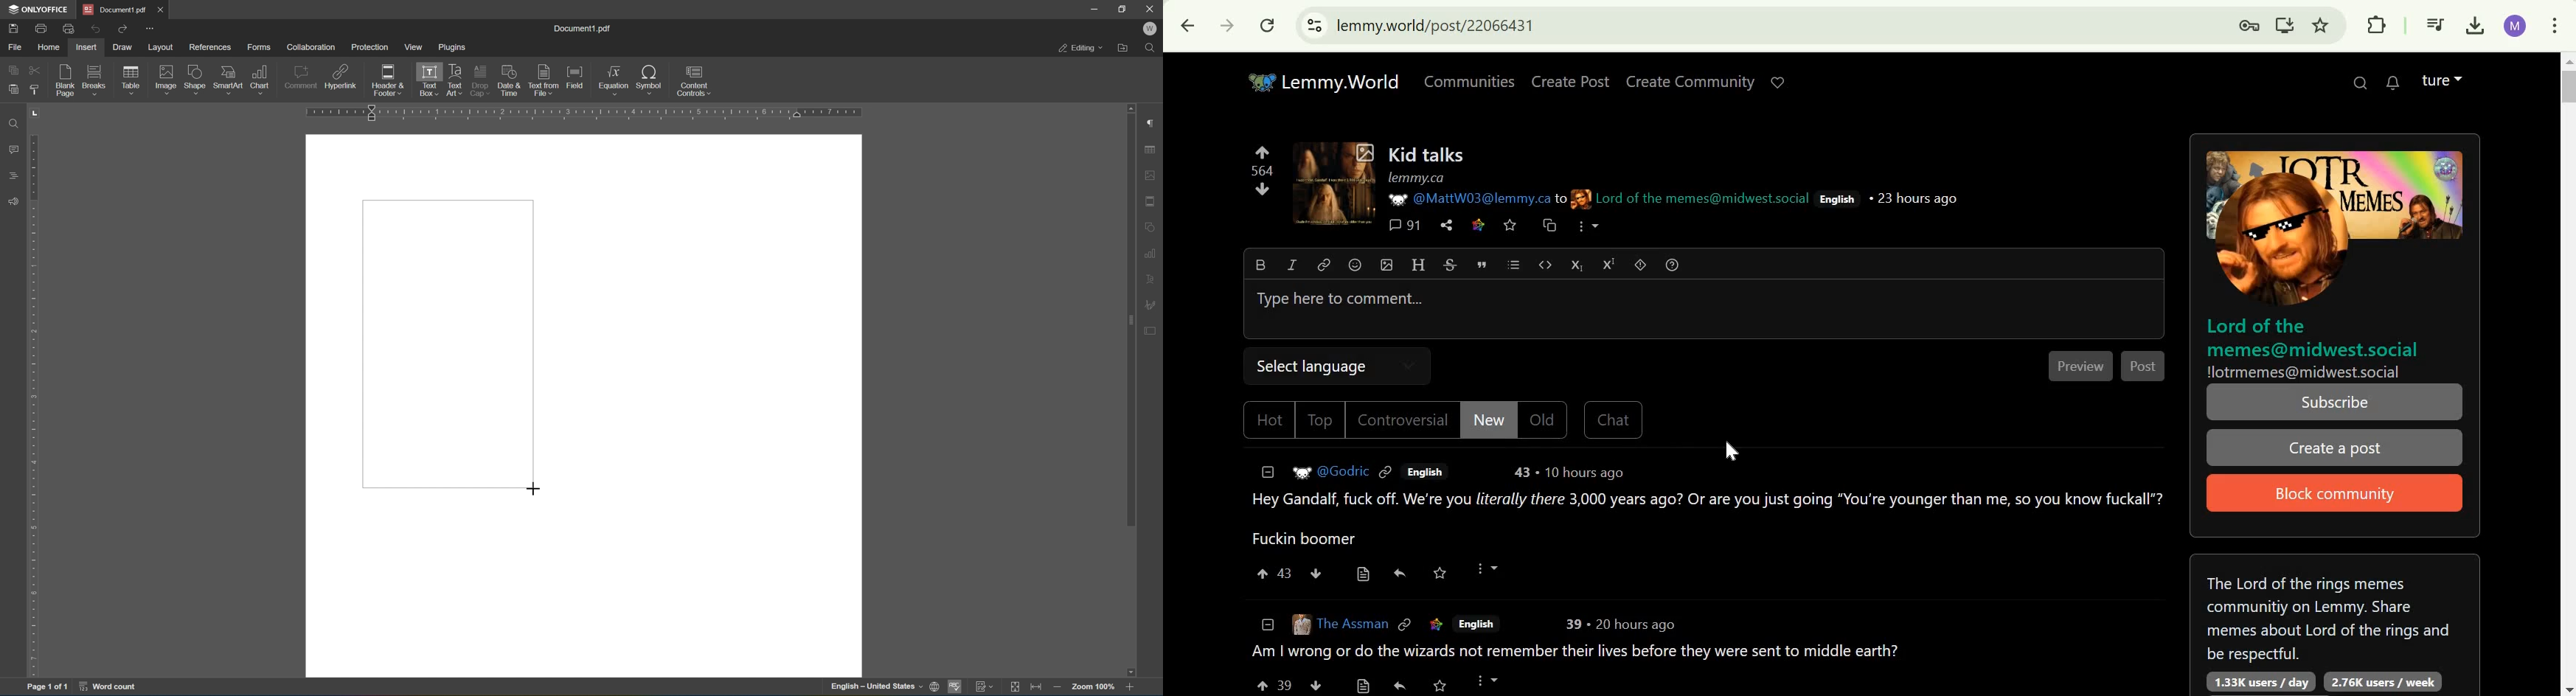  Describe the element at coordinates (1470, 81) in the screenshot. I see `Communities` at that location.